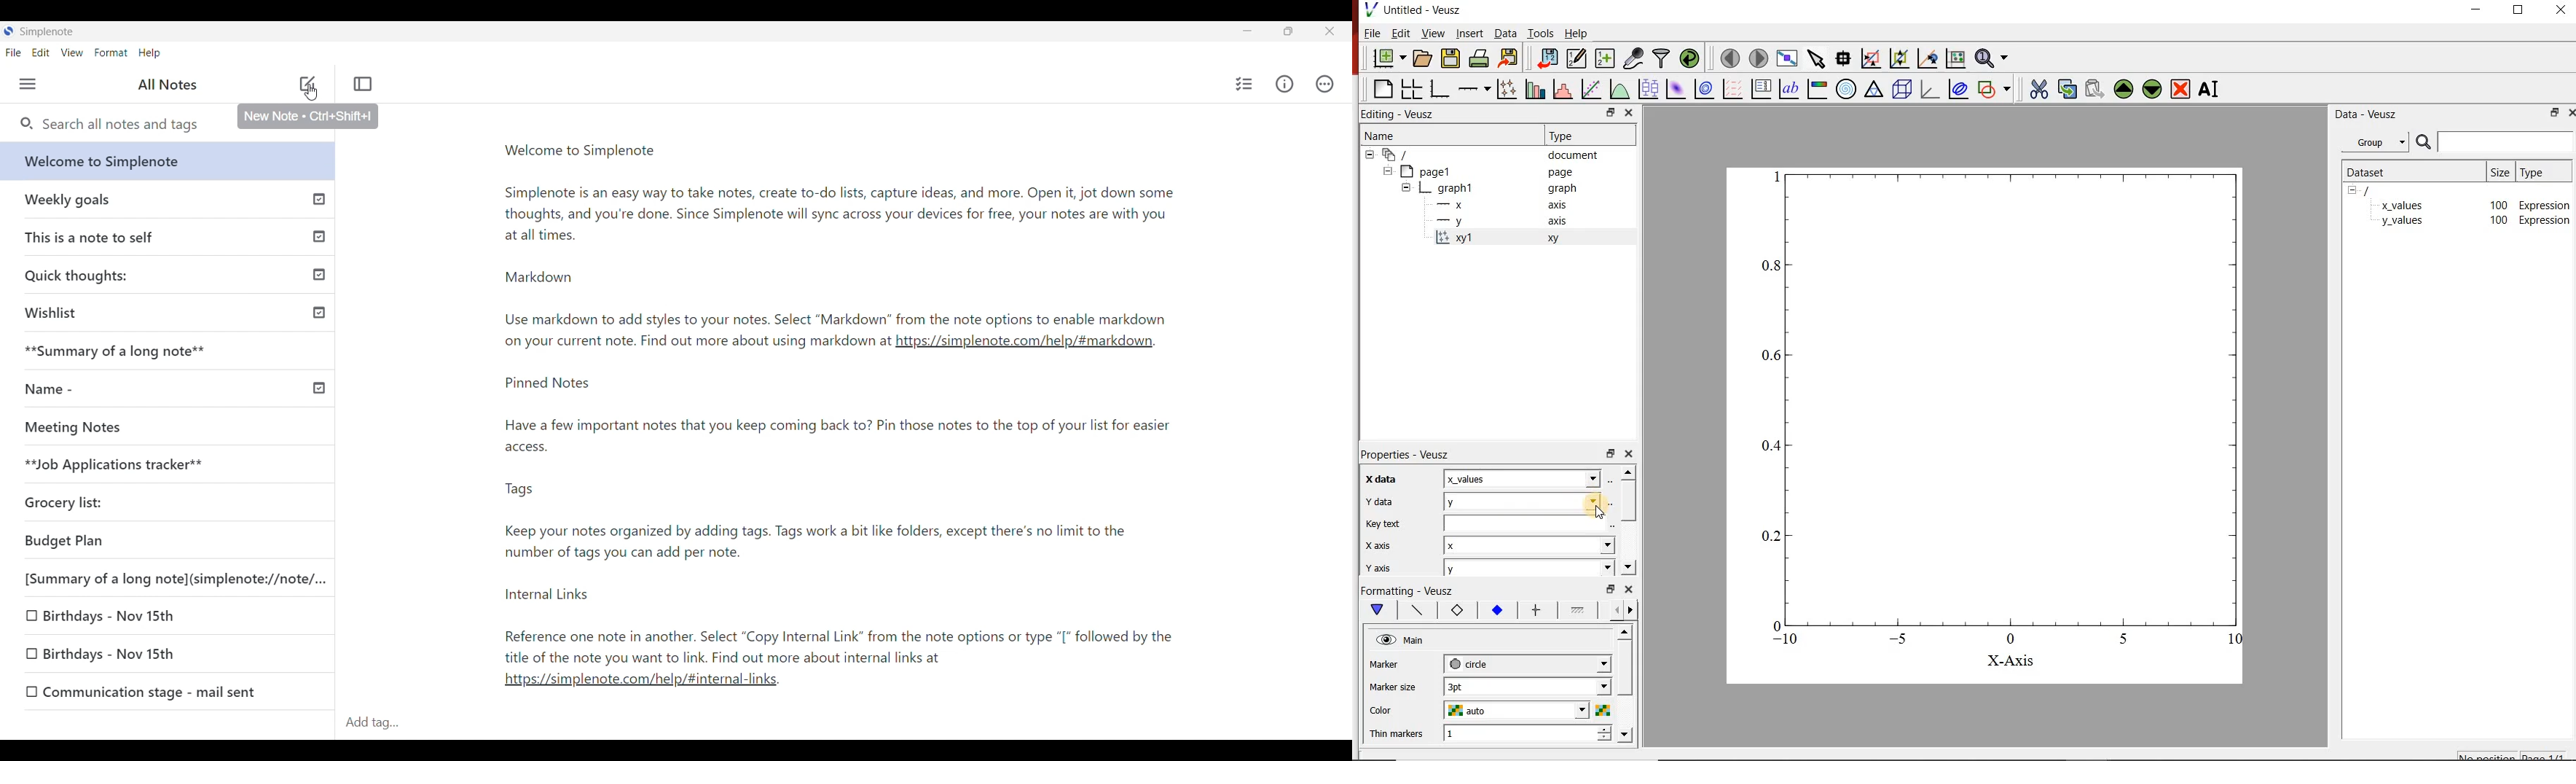 The image size is (2576, 784). I want to click on vertical scrollbar, so click(1624, 668).